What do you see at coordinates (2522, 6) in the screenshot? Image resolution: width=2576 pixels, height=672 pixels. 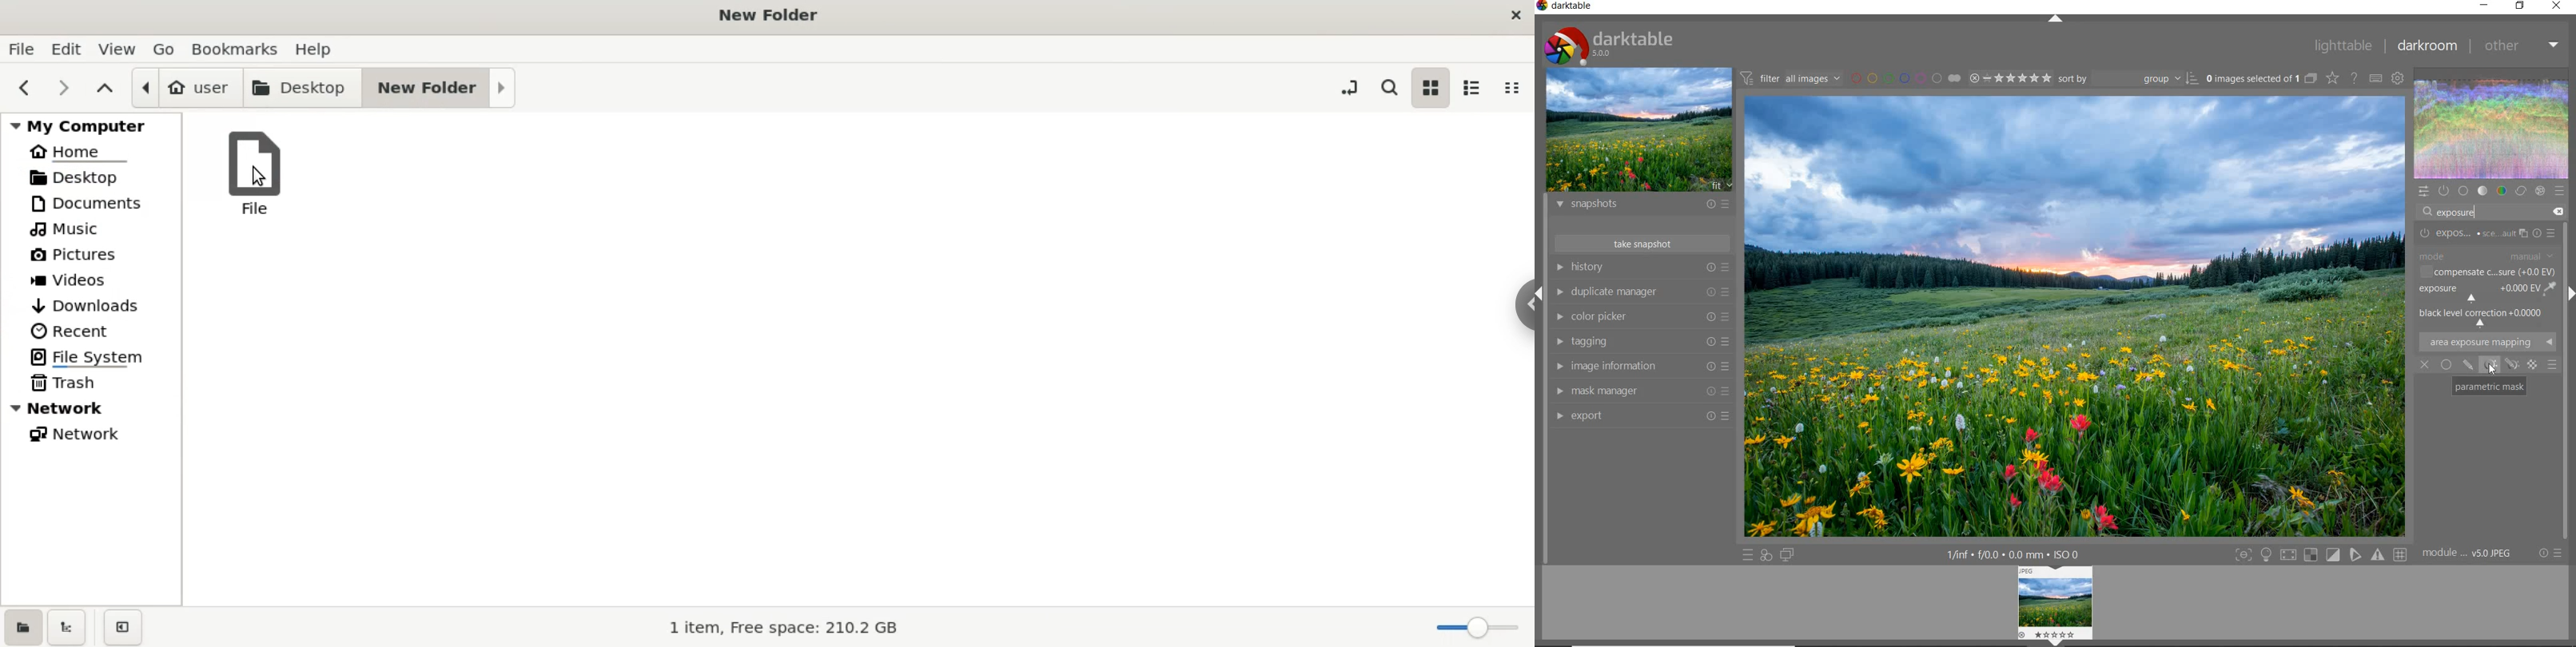 I see `restore` at bounding box center [2522, 6].